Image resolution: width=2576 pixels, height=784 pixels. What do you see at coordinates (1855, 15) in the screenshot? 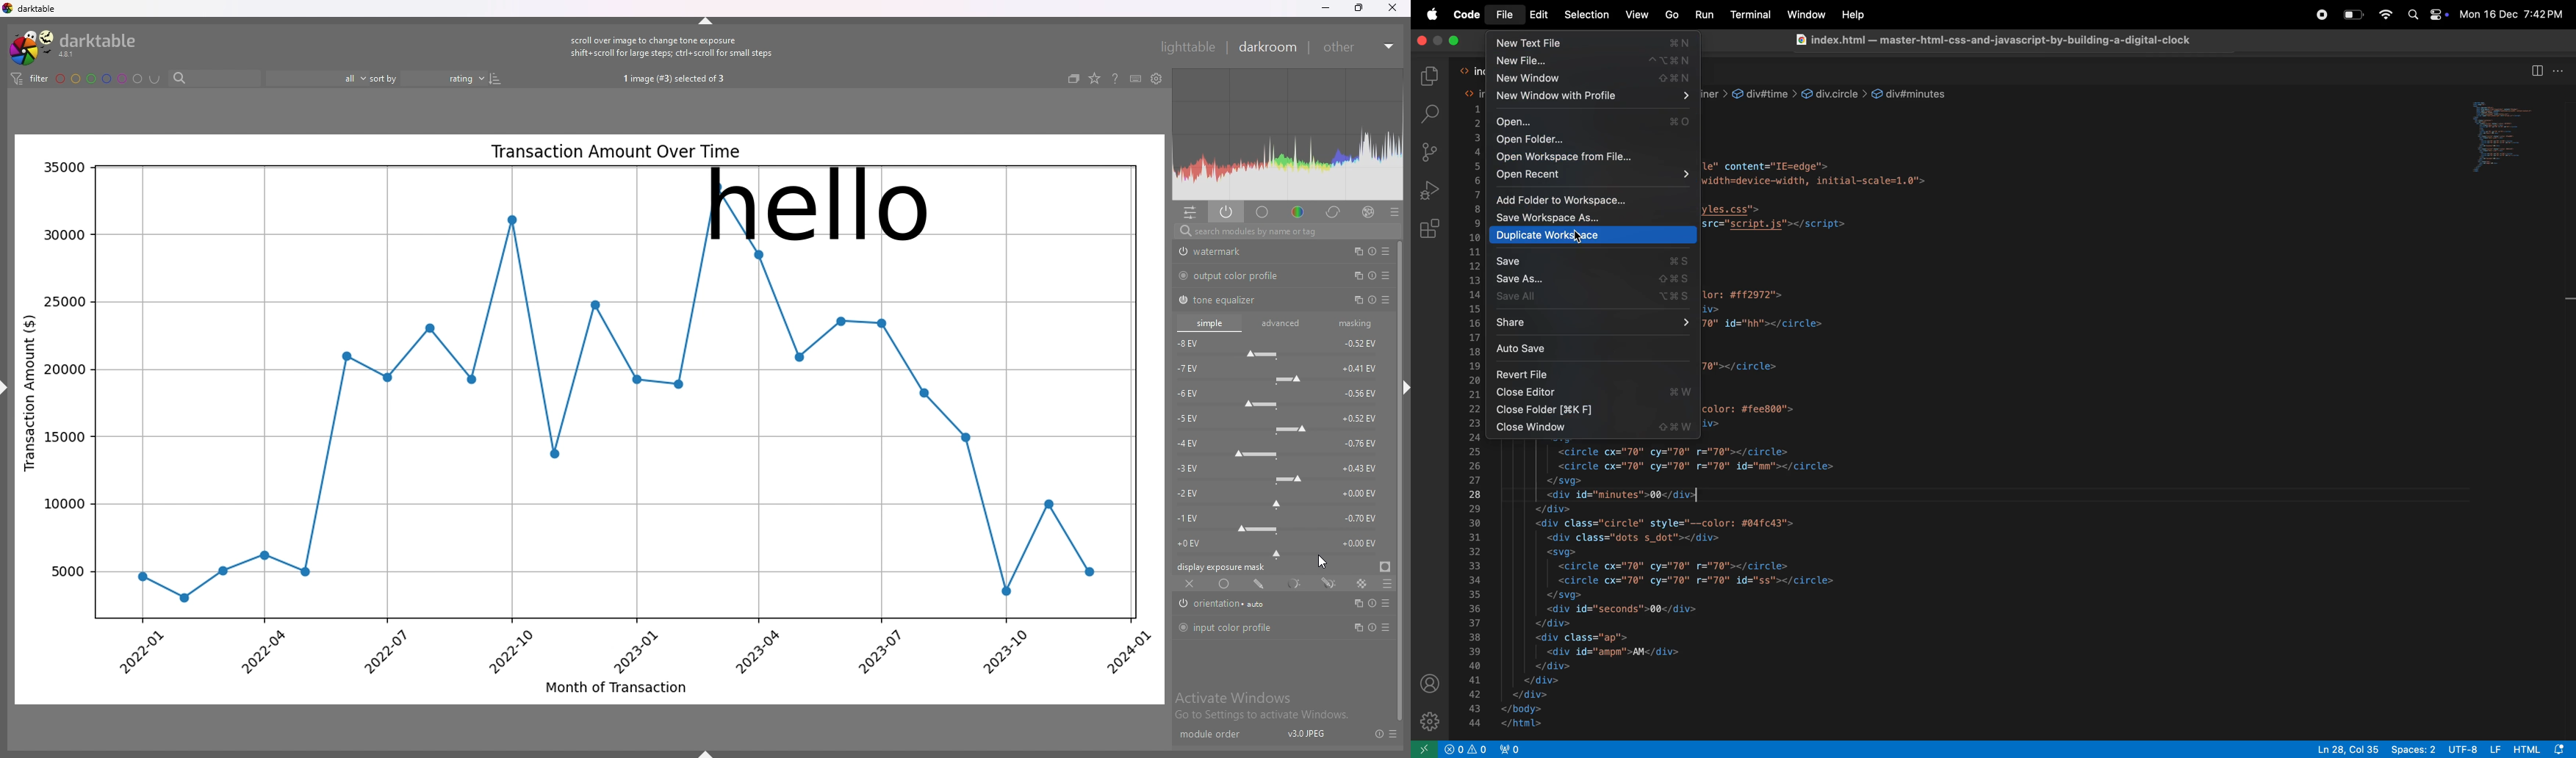
I see `Help` at bounding box center [1855, 15].